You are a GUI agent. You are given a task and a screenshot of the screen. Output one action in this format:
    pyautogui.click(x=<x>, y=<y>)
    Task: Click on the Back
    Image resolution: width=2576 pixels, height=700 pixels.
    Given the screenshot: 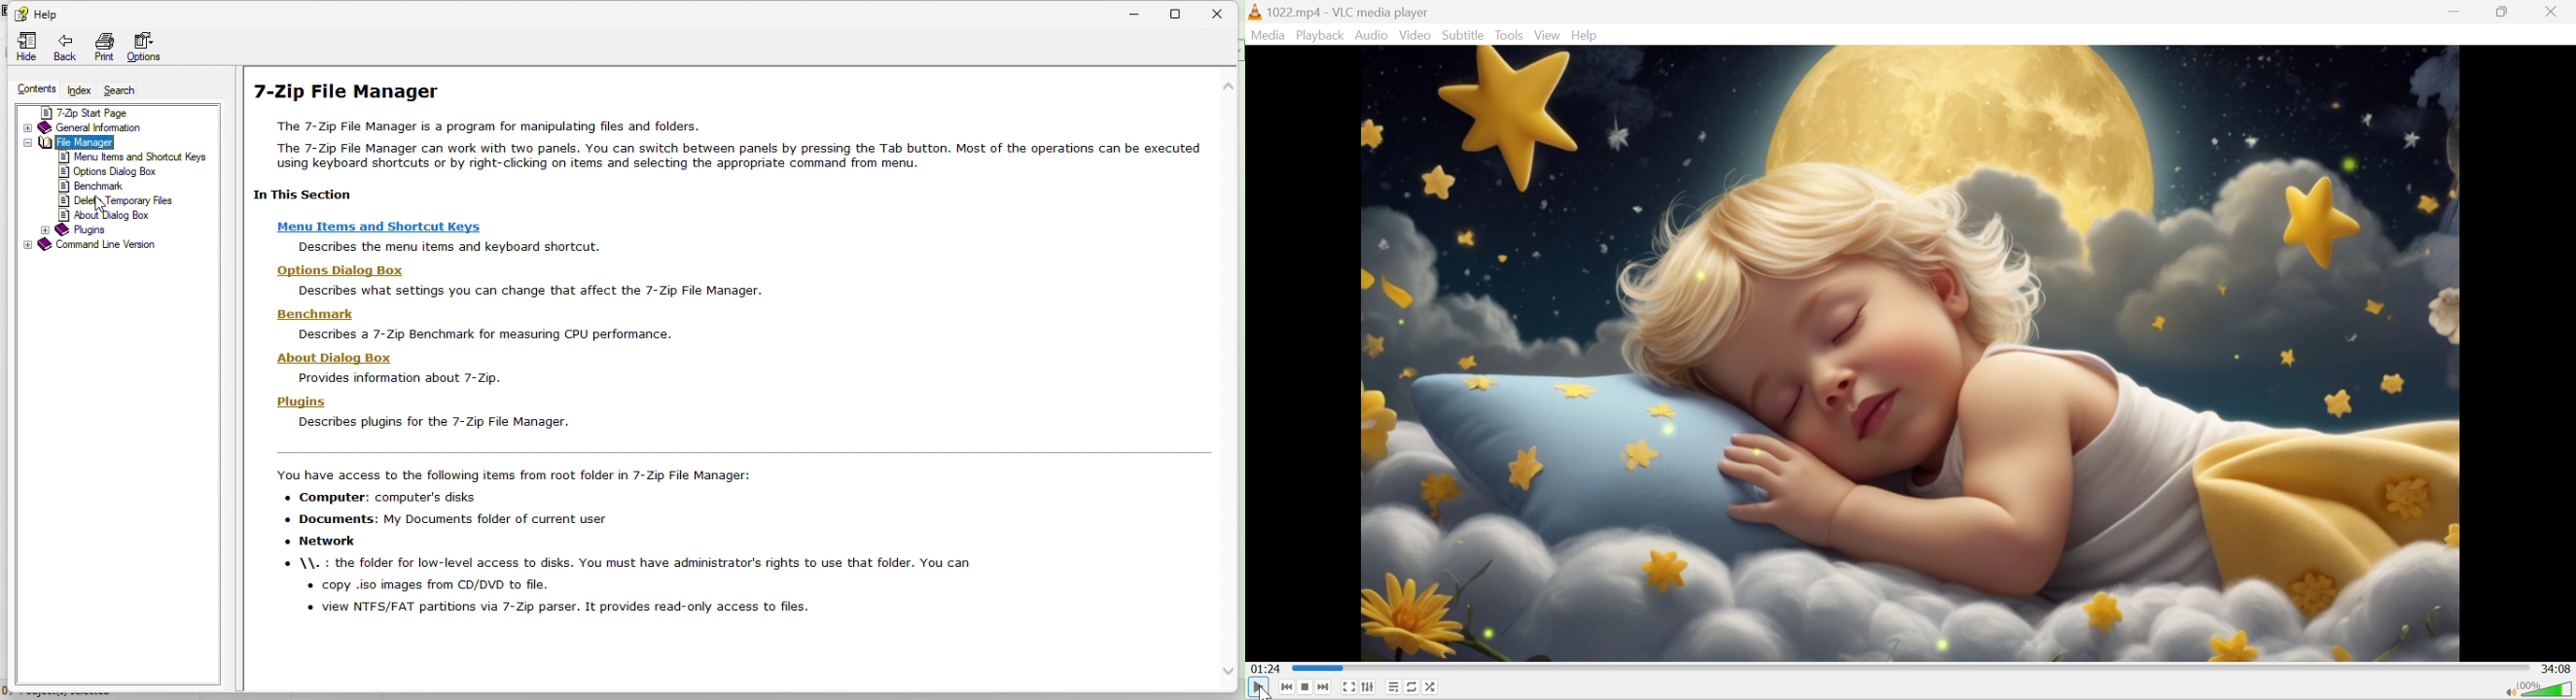 What is the action you would take?
    pyautogui.click(x=64, y=50)
    